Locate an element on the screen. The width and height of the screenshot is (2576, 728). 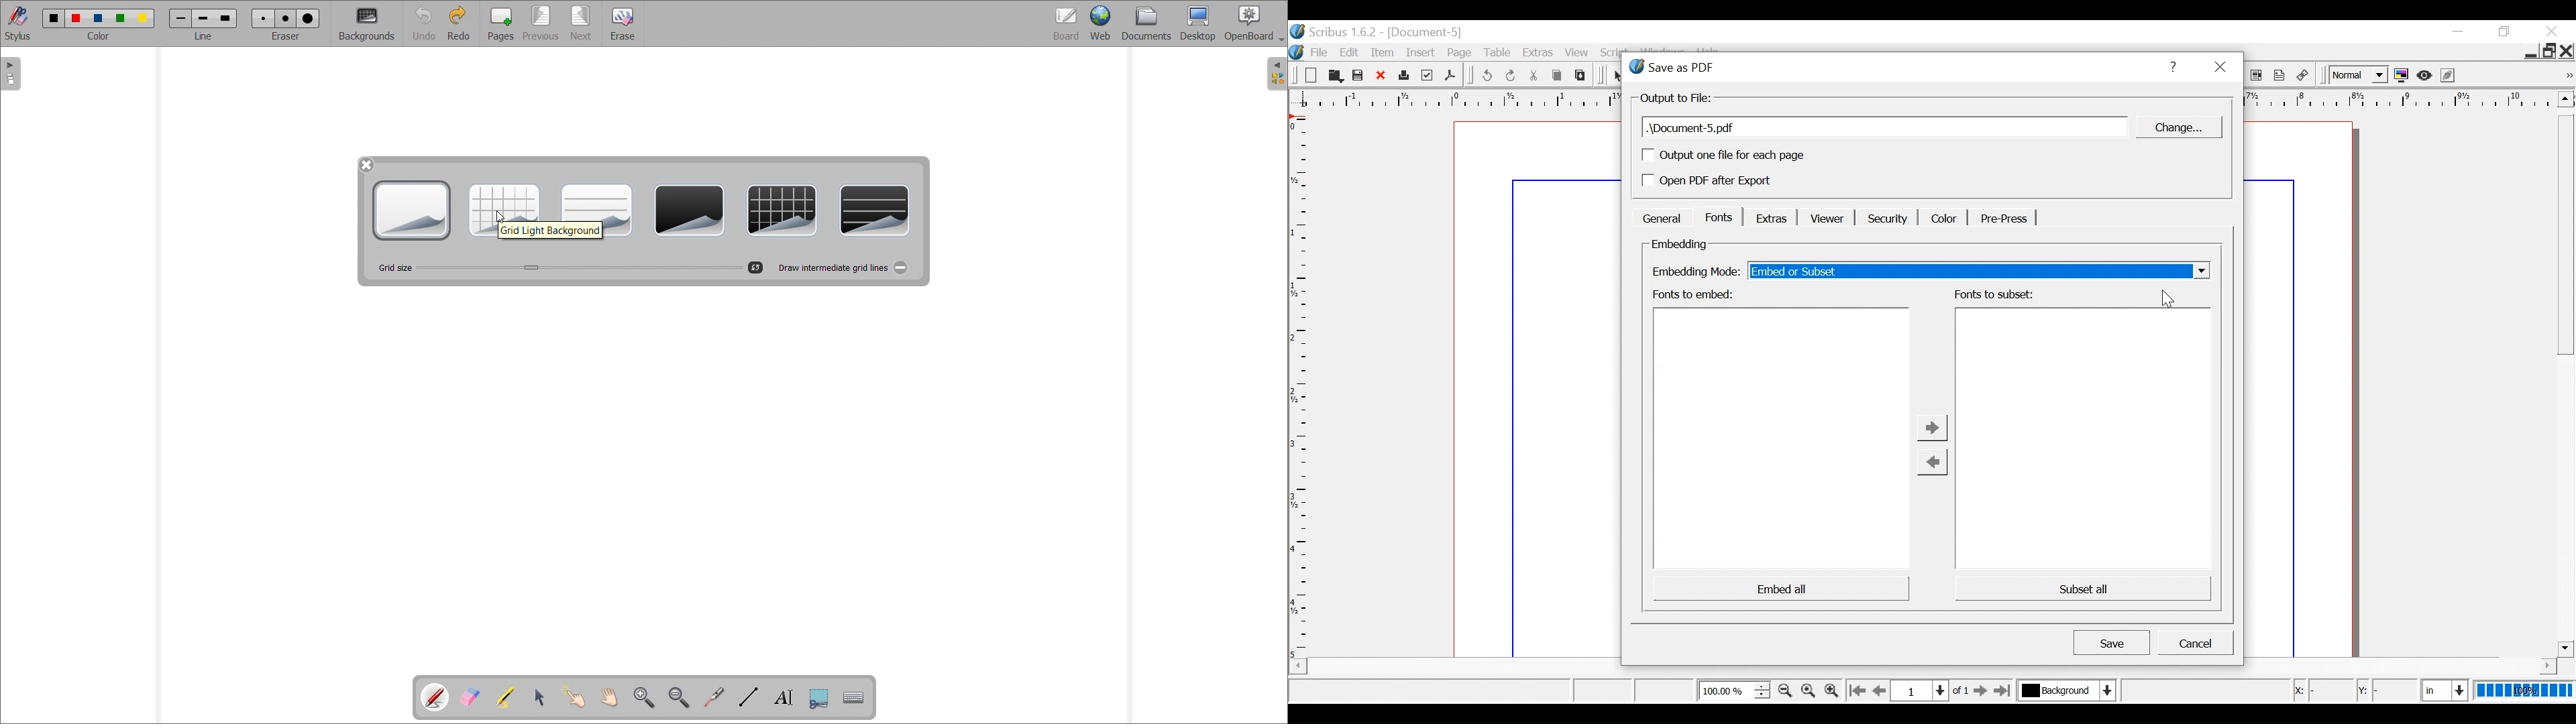
minimize is located at coordinates (2506, 32).